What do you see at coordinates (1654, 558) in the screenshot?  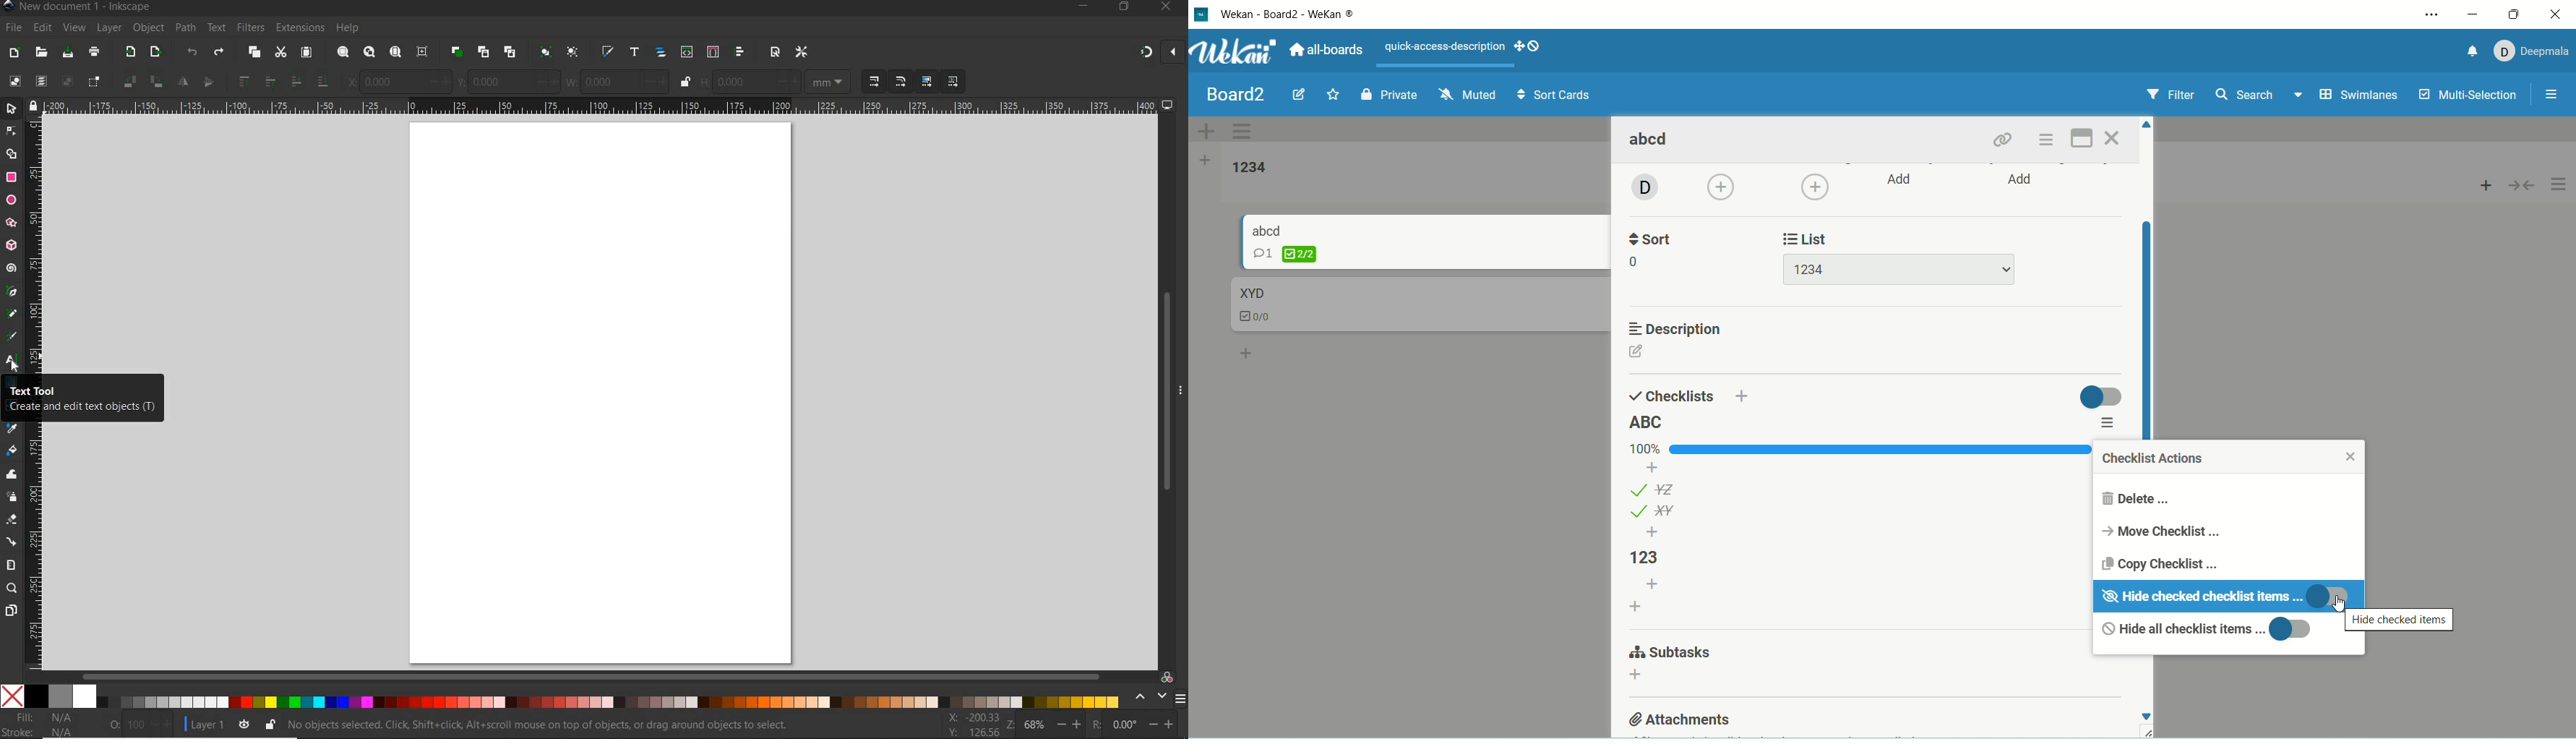 I see `list title` at bounding box center [1654, 558].